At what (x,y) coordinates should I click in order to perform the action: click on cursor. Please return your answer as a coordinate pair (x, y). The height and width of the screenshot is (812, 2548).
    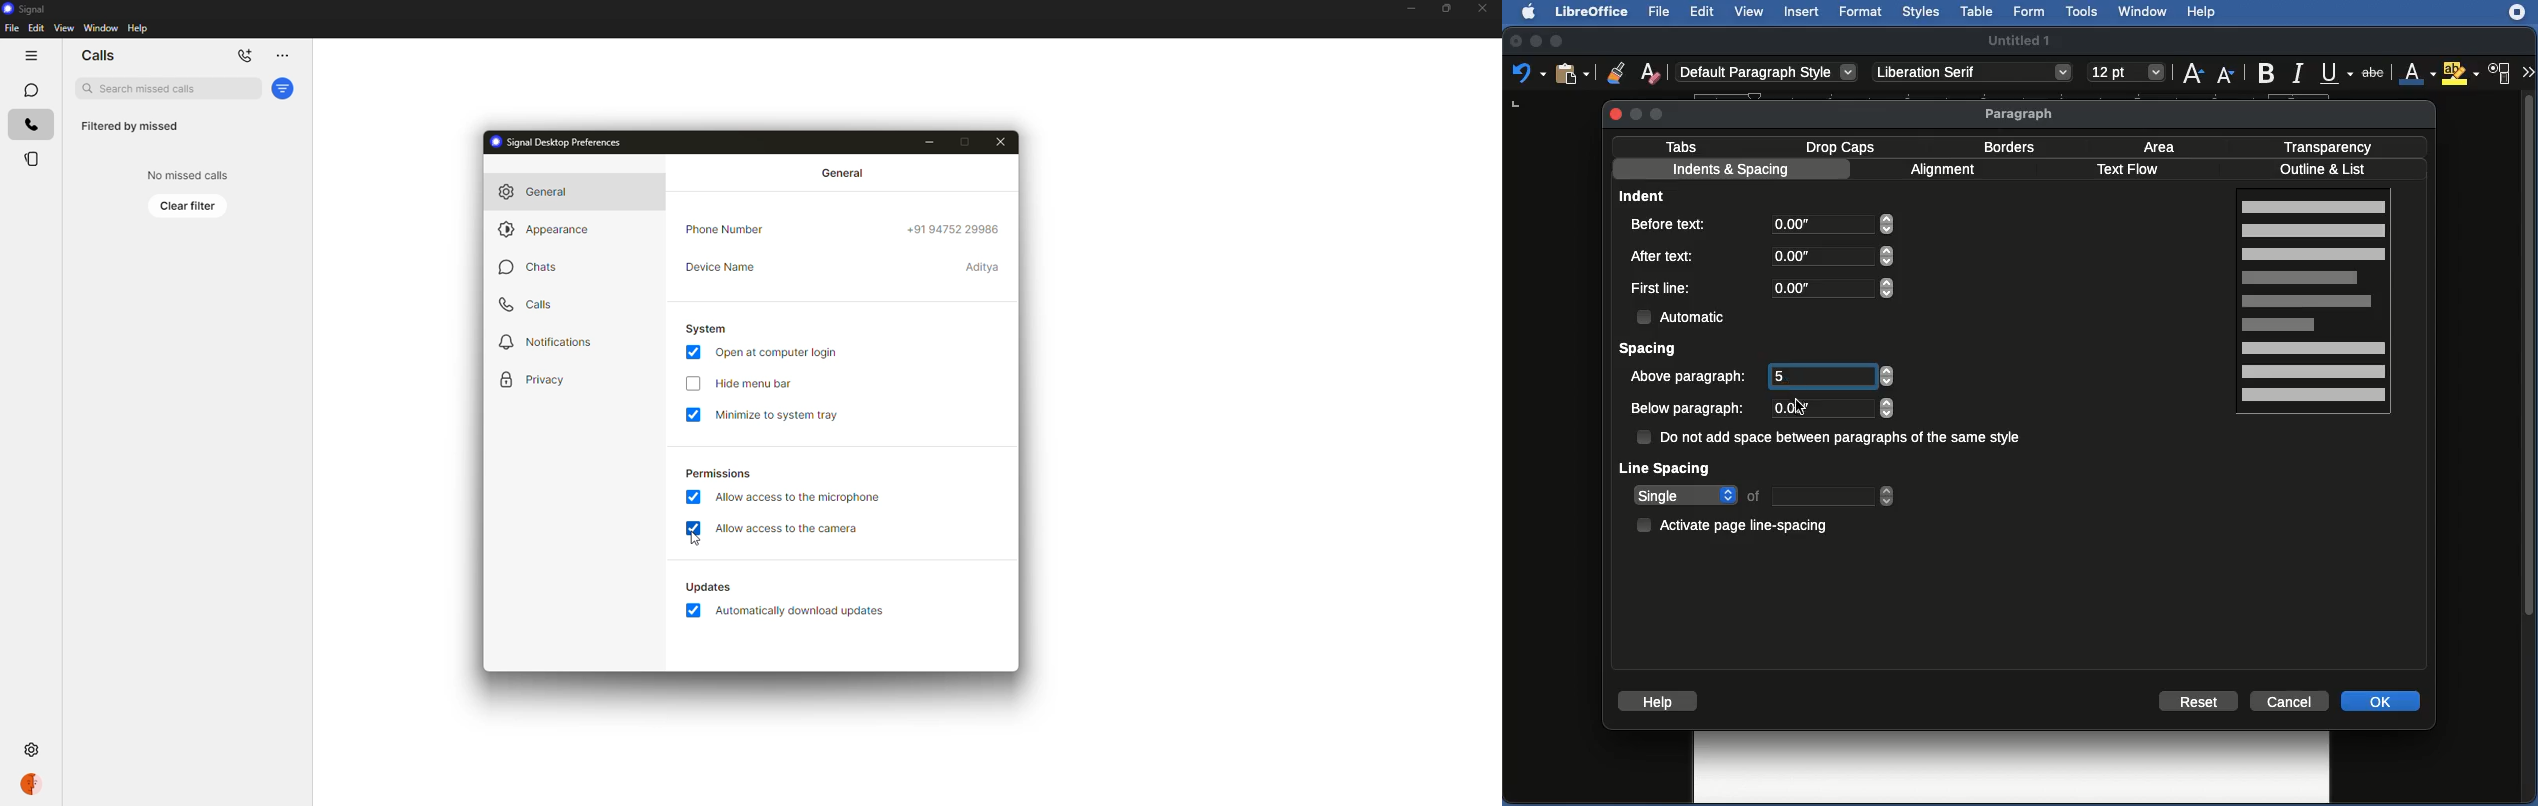
    Looking at the image, I should click on (1801, 408).